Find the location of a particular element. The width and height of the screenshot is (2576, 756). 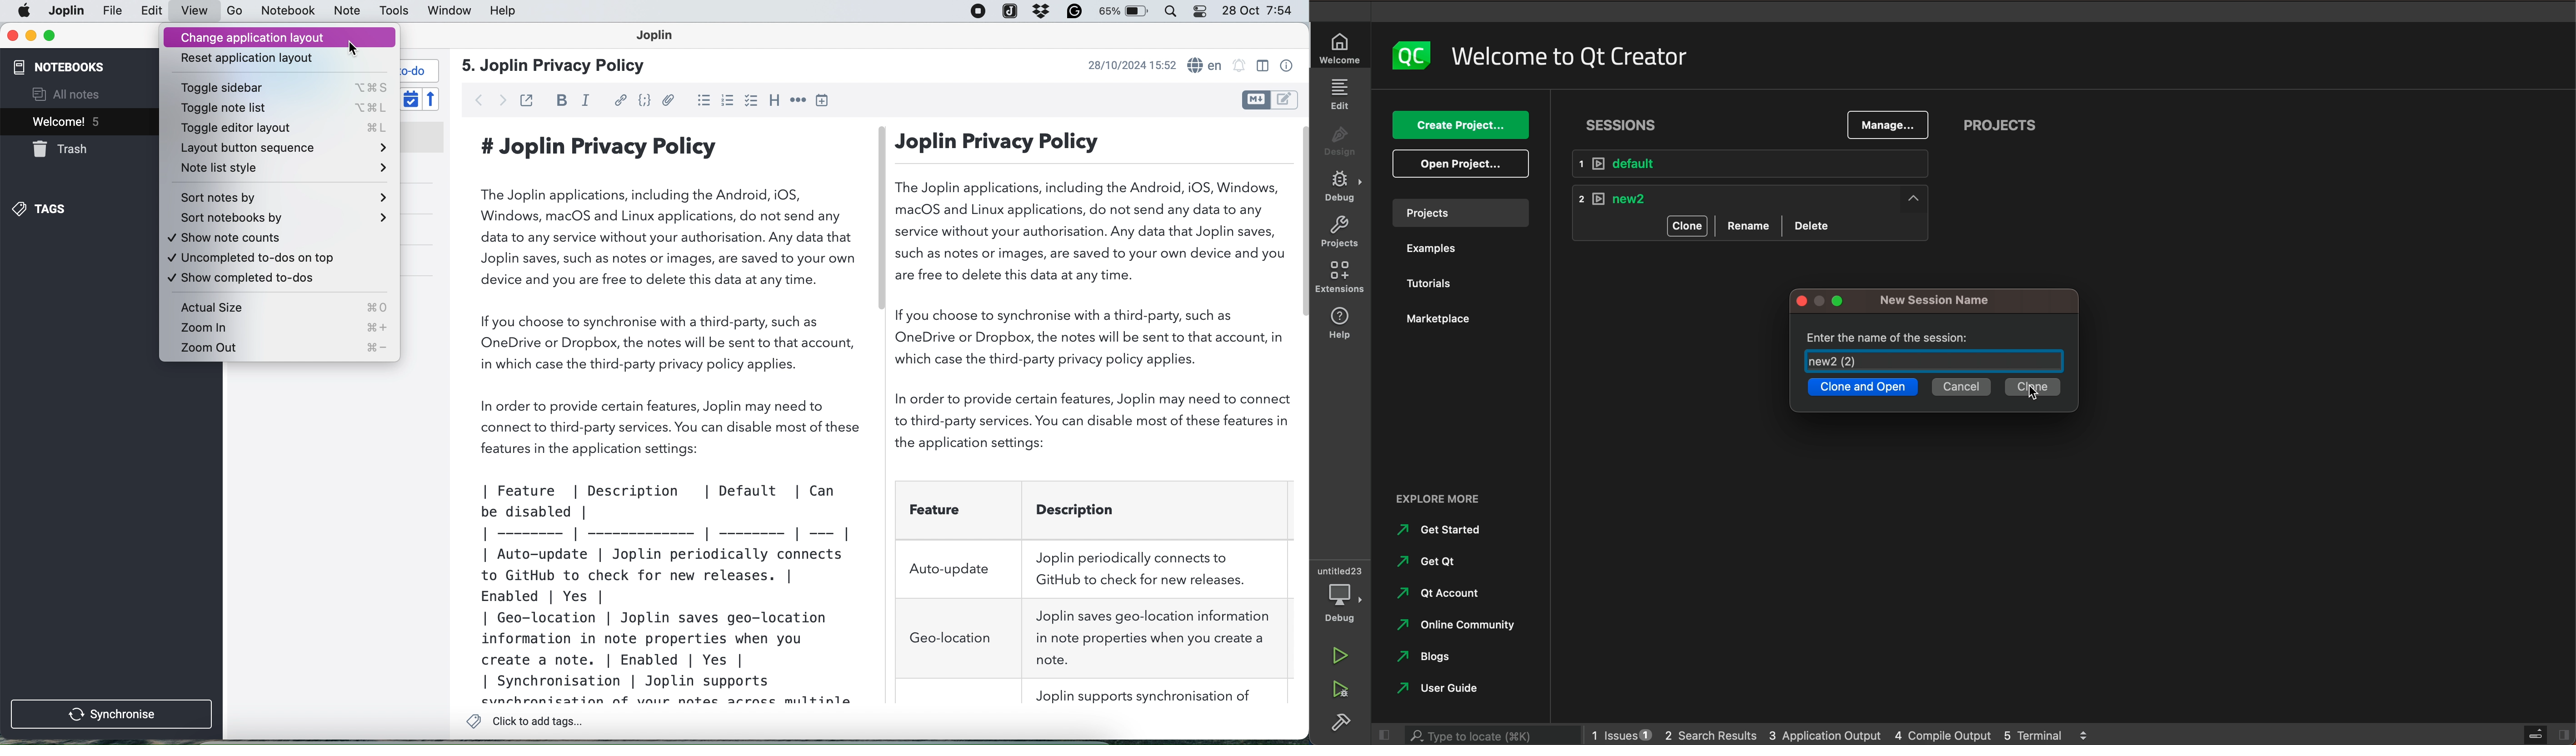

navigation buttons is located at coordinates (490, 99).